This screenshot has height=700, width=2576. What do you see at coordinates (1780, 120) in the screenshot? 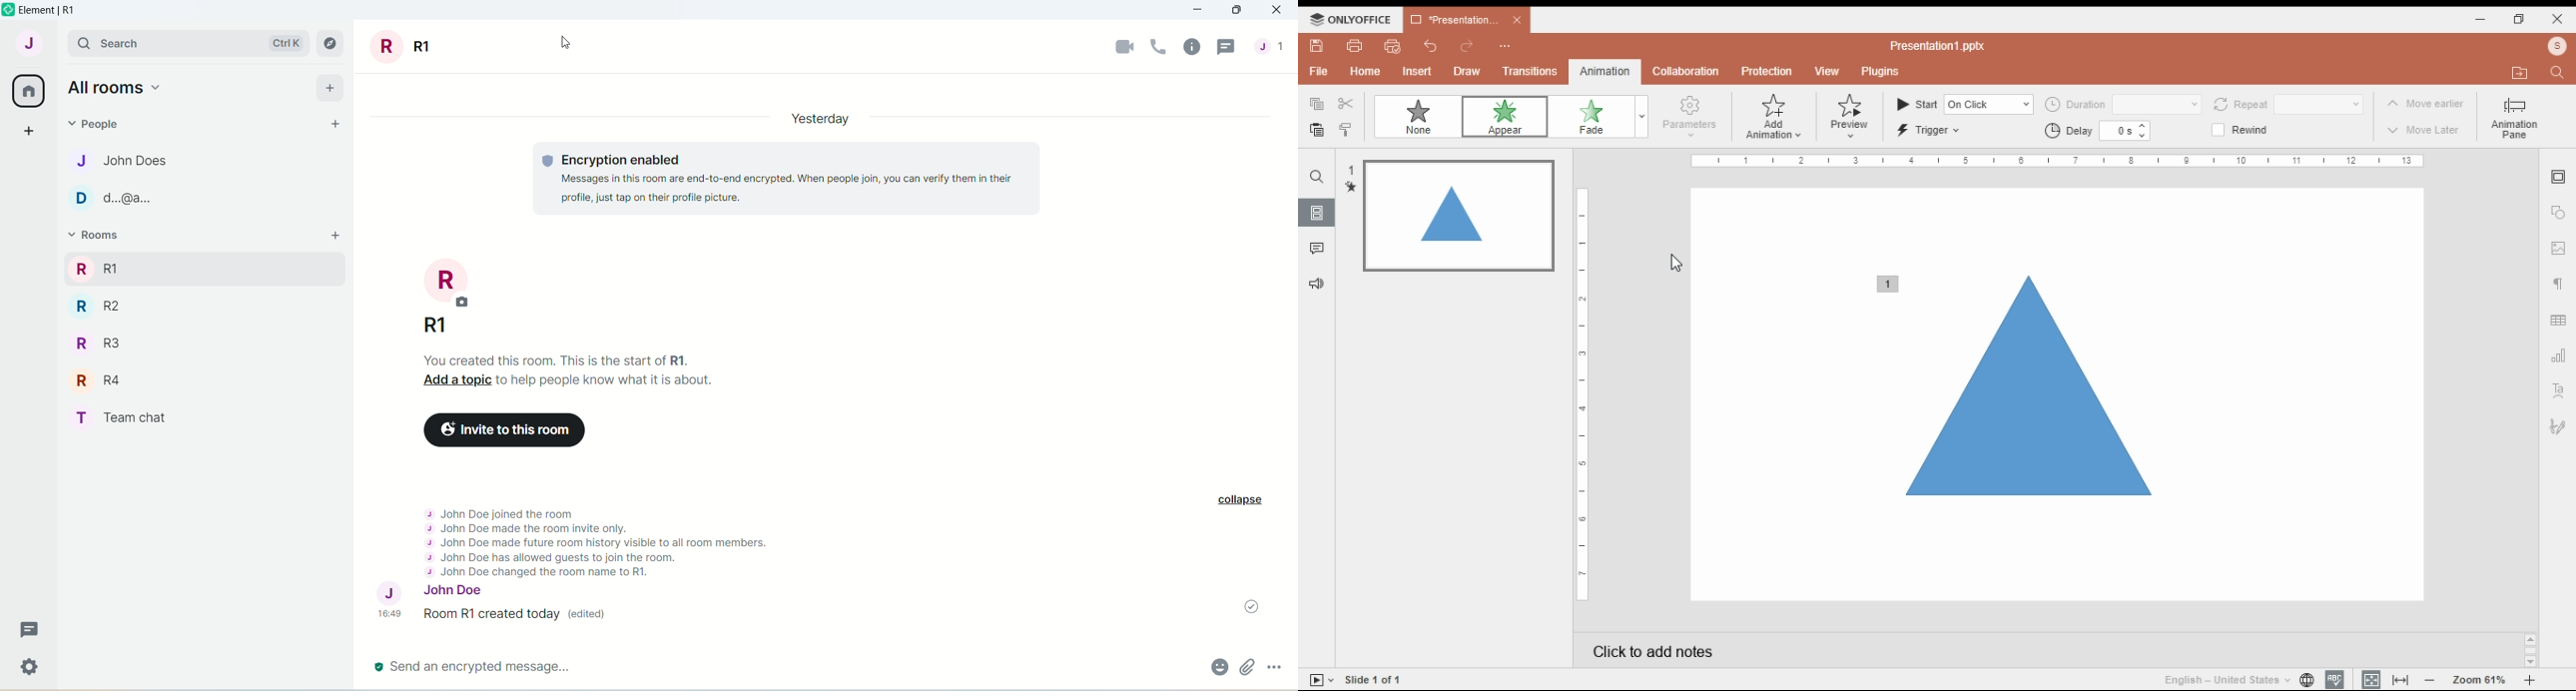
I see `add animations` at bounding box center [1780, 120].